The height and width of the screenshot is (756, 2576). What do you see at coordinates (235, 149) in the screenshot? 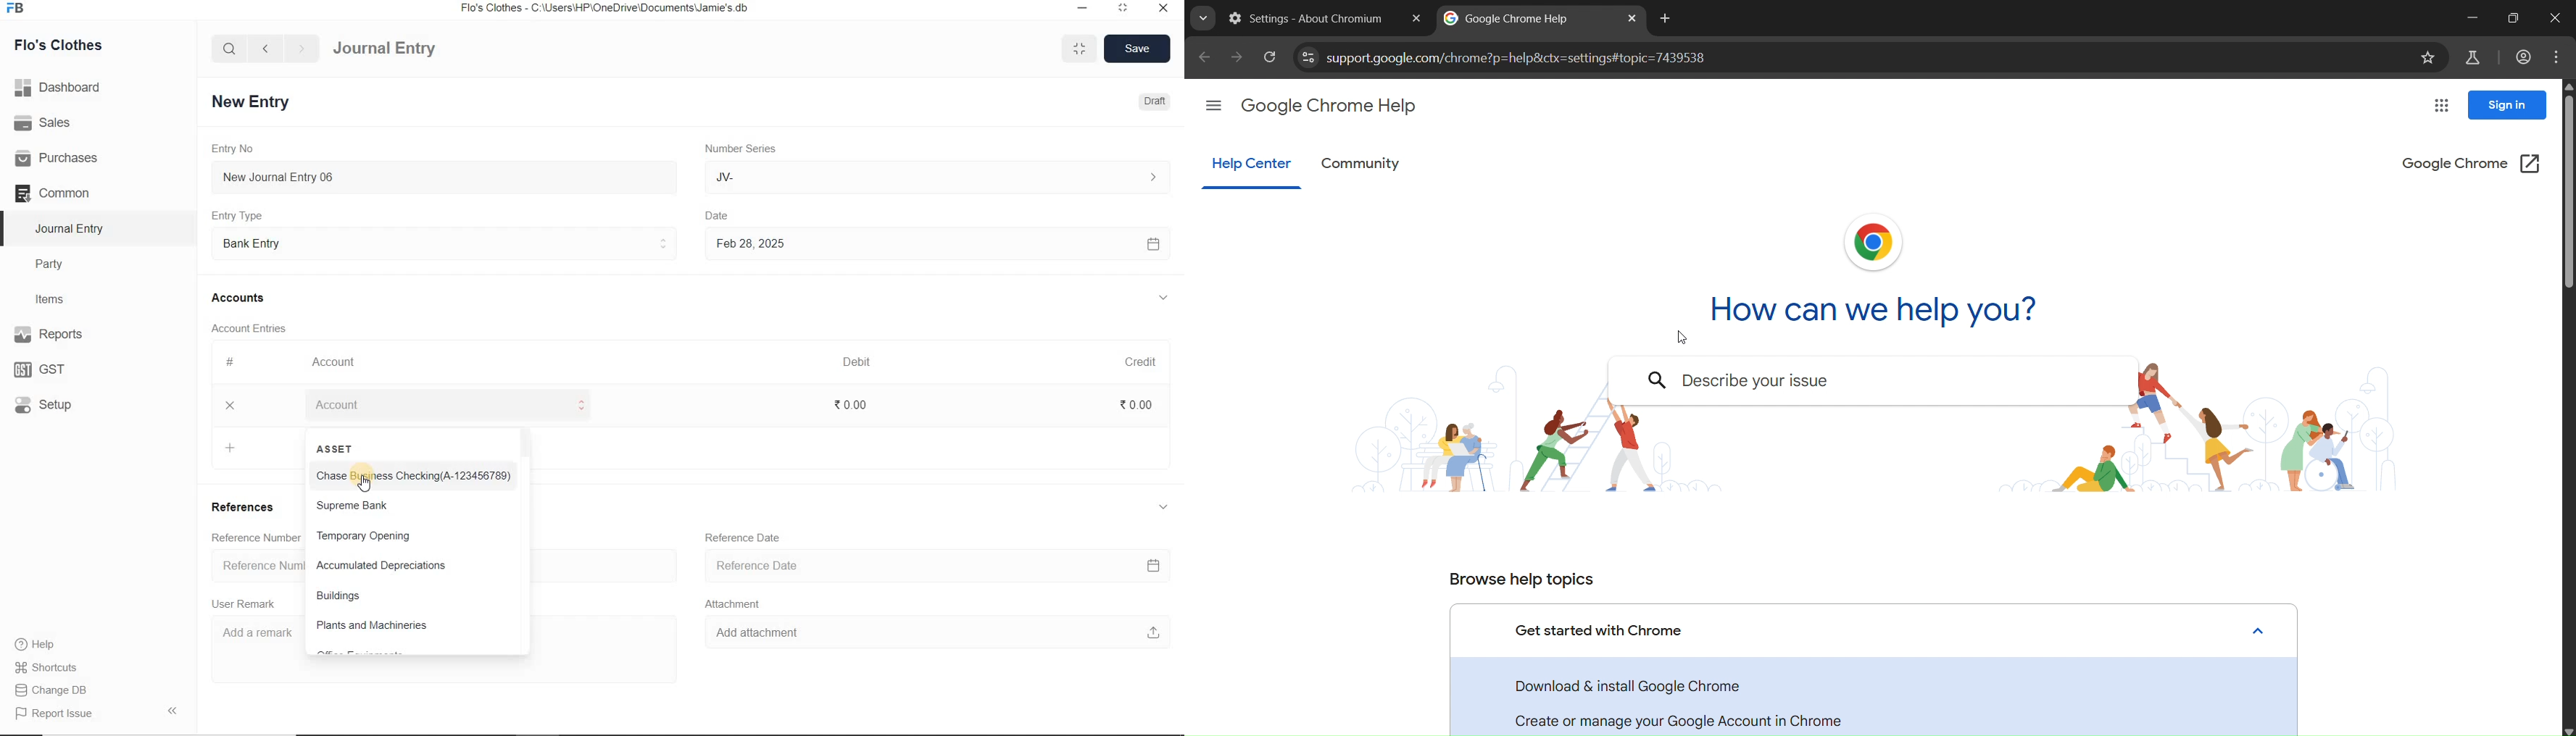
I see `Entry No` at bounding box center [235, 149].